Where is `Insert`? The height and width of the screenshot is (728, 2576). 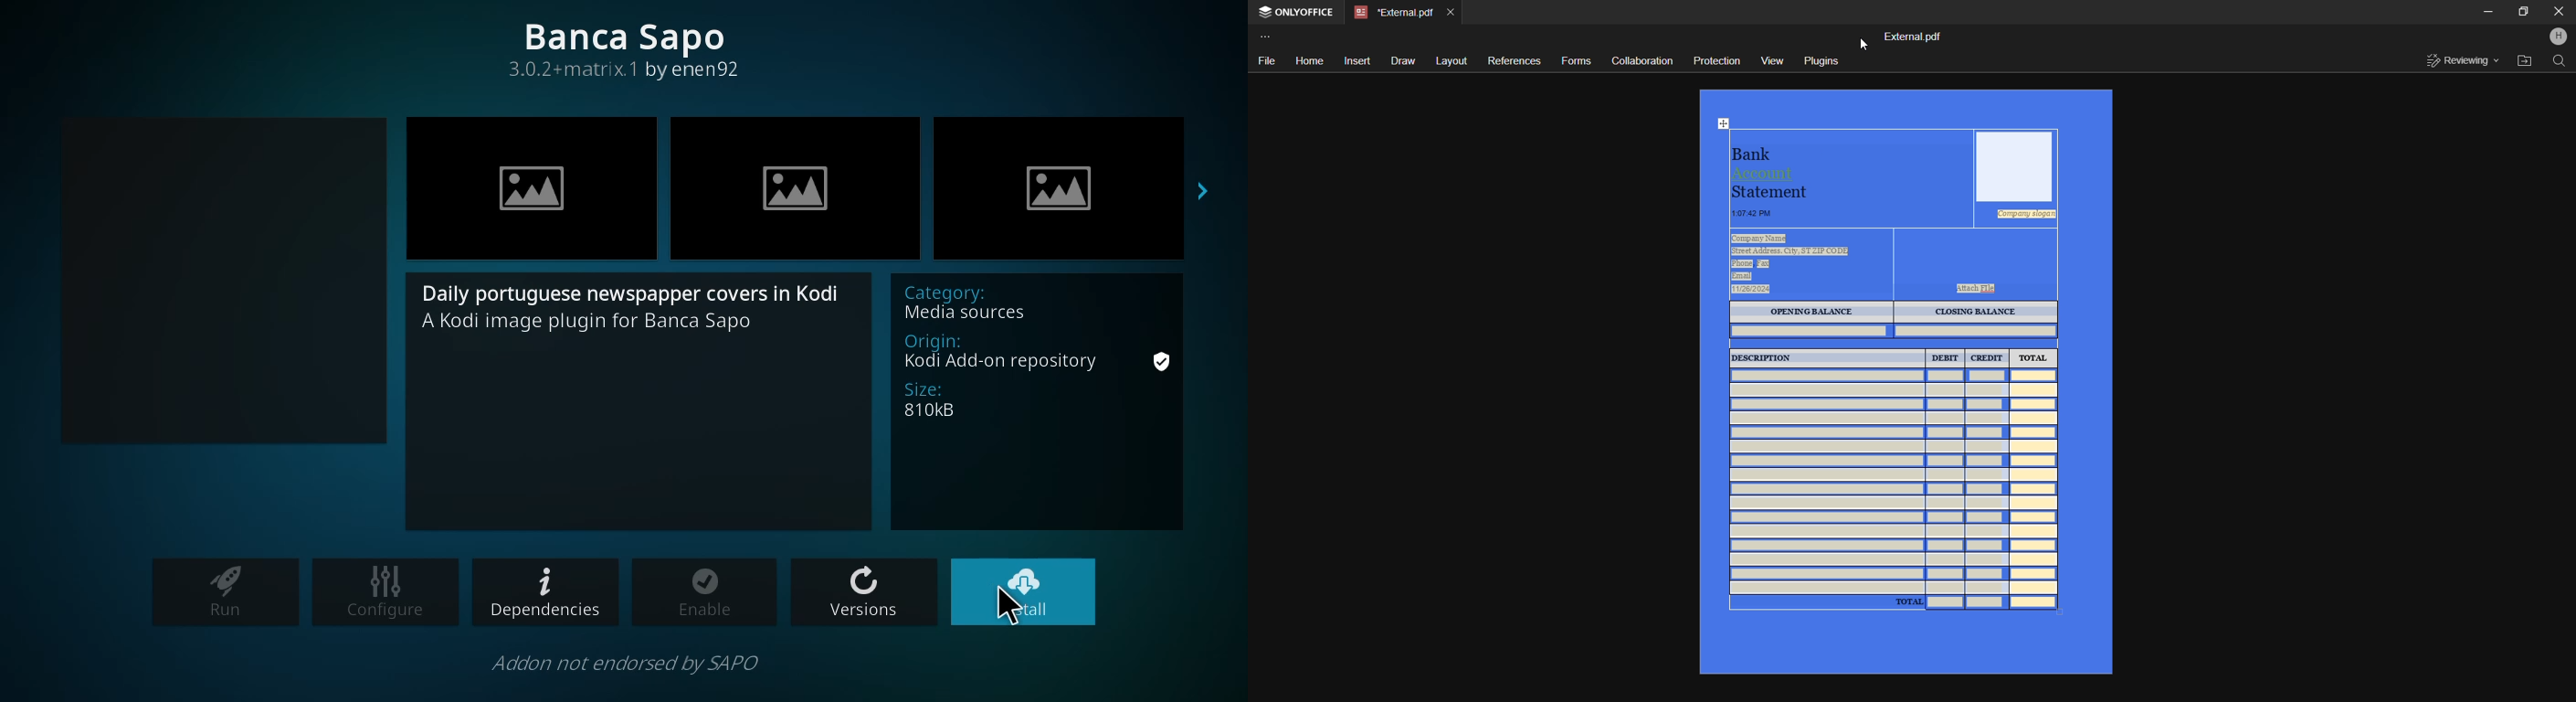 Insert is located at coordinates (1356, 60).